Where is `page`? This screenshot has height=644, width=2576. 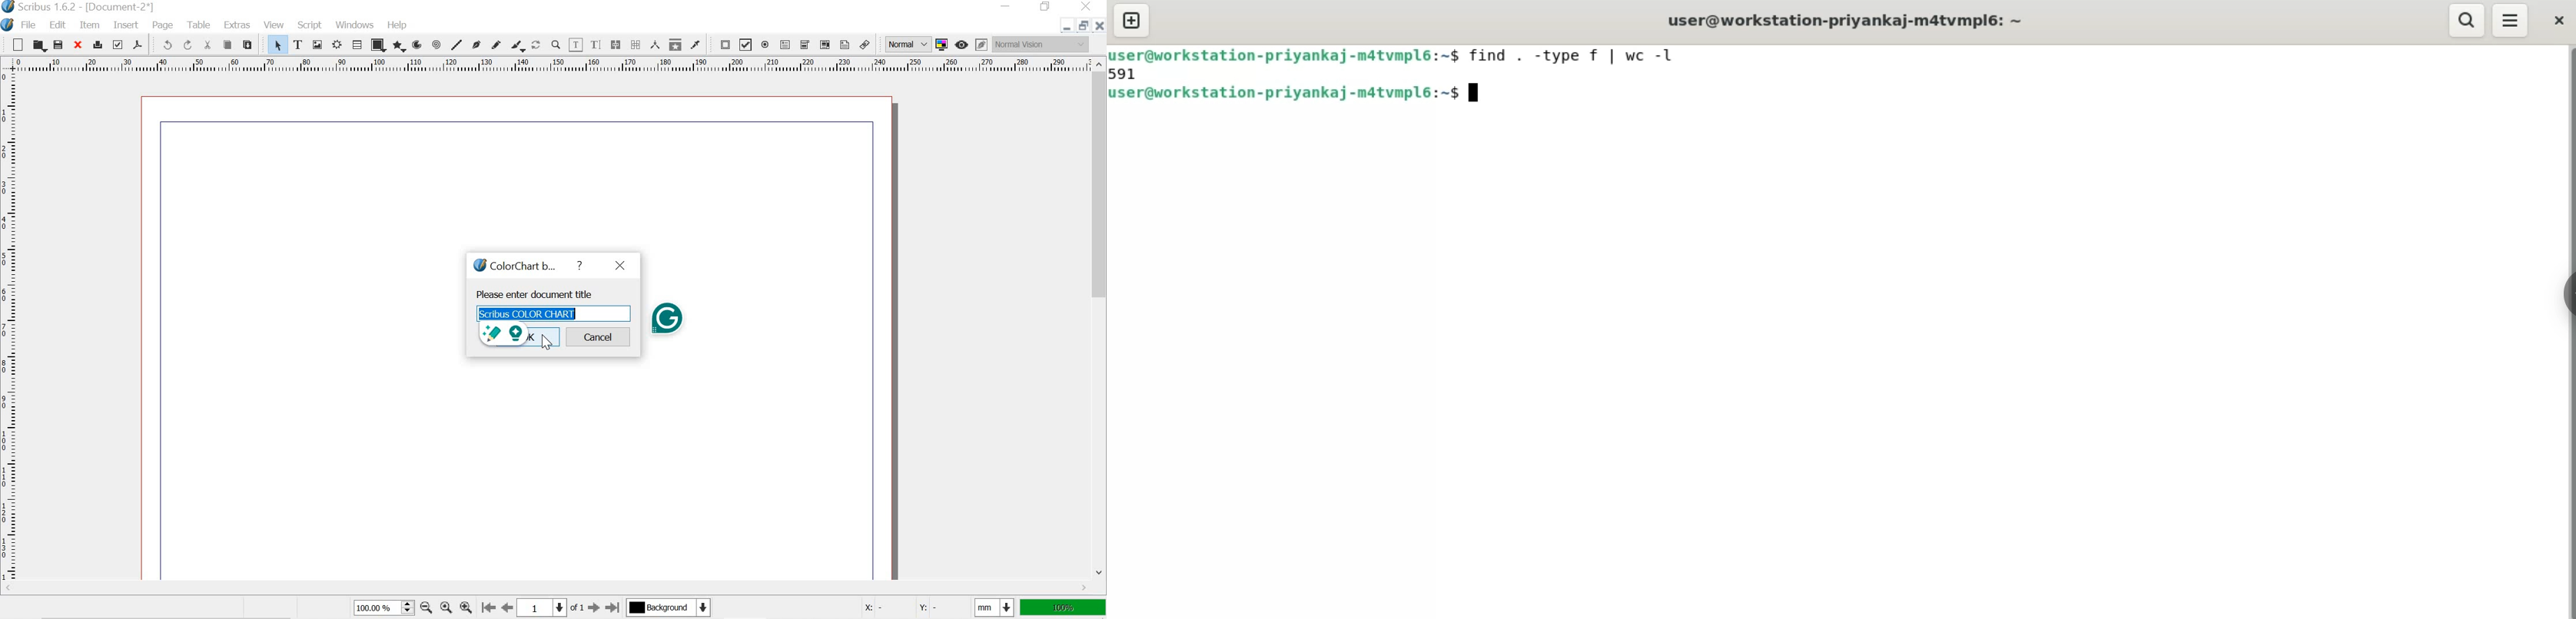 page is located at coordinates (166, 25).